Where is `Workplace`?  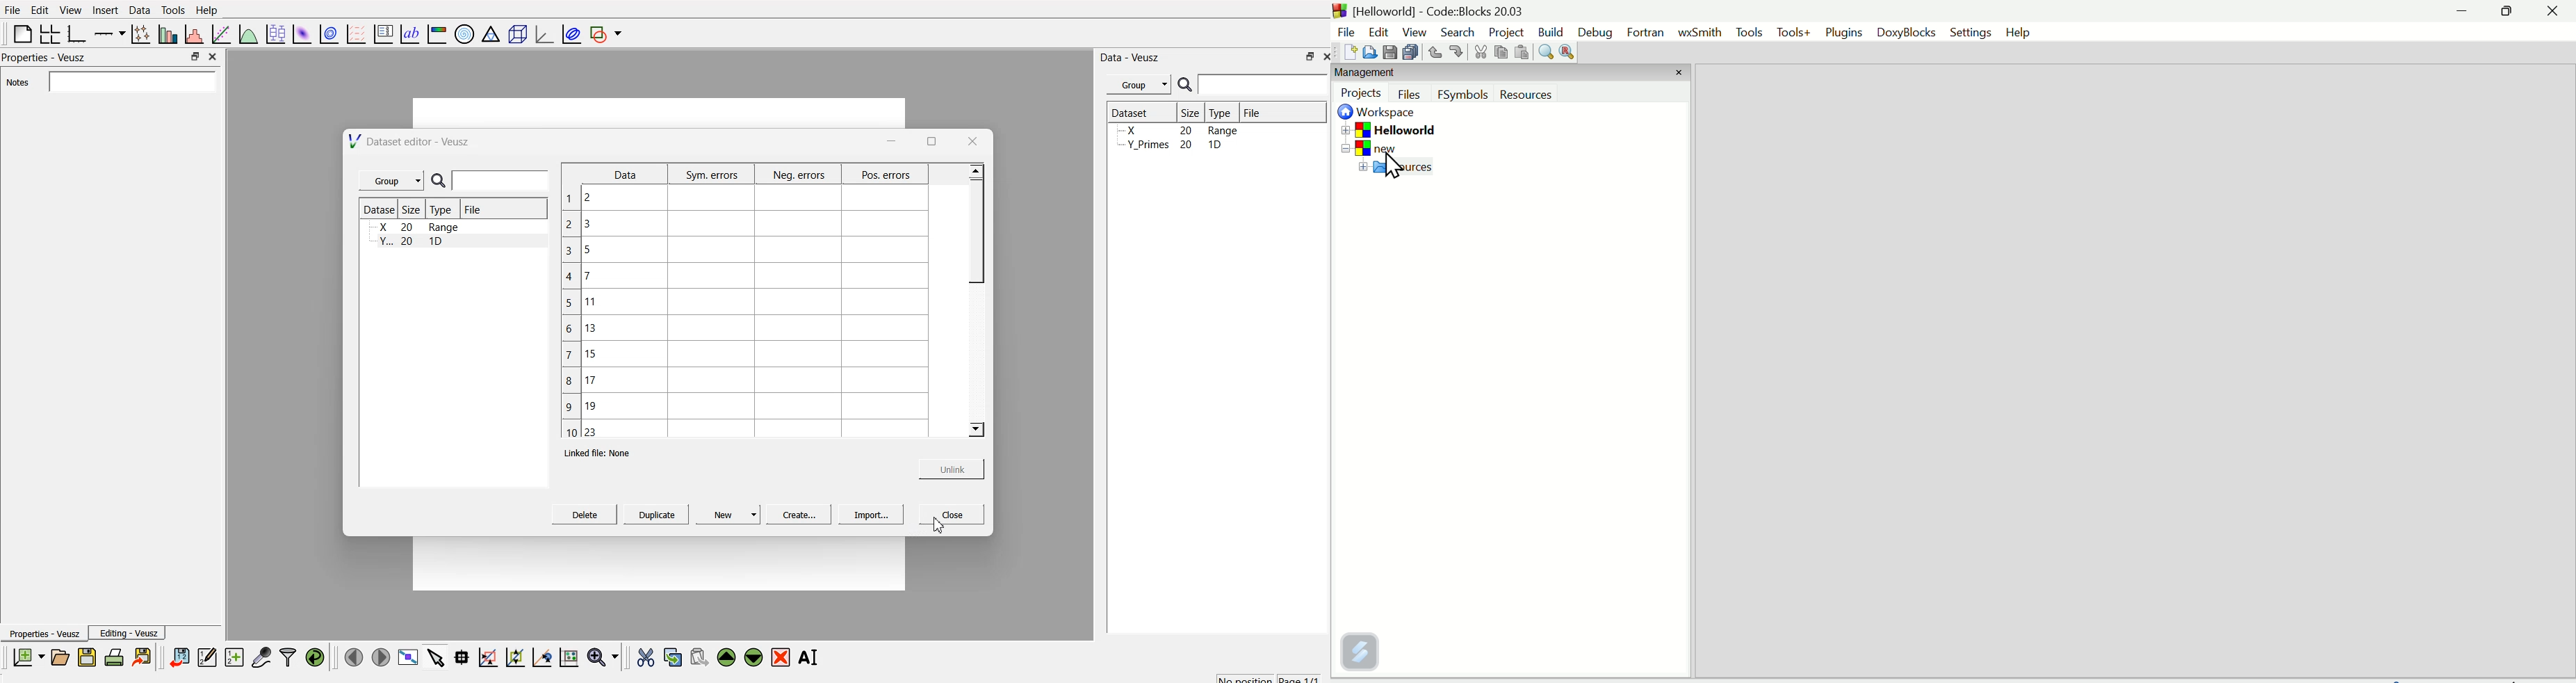 Workplace is located at coordinates (1381, 114).